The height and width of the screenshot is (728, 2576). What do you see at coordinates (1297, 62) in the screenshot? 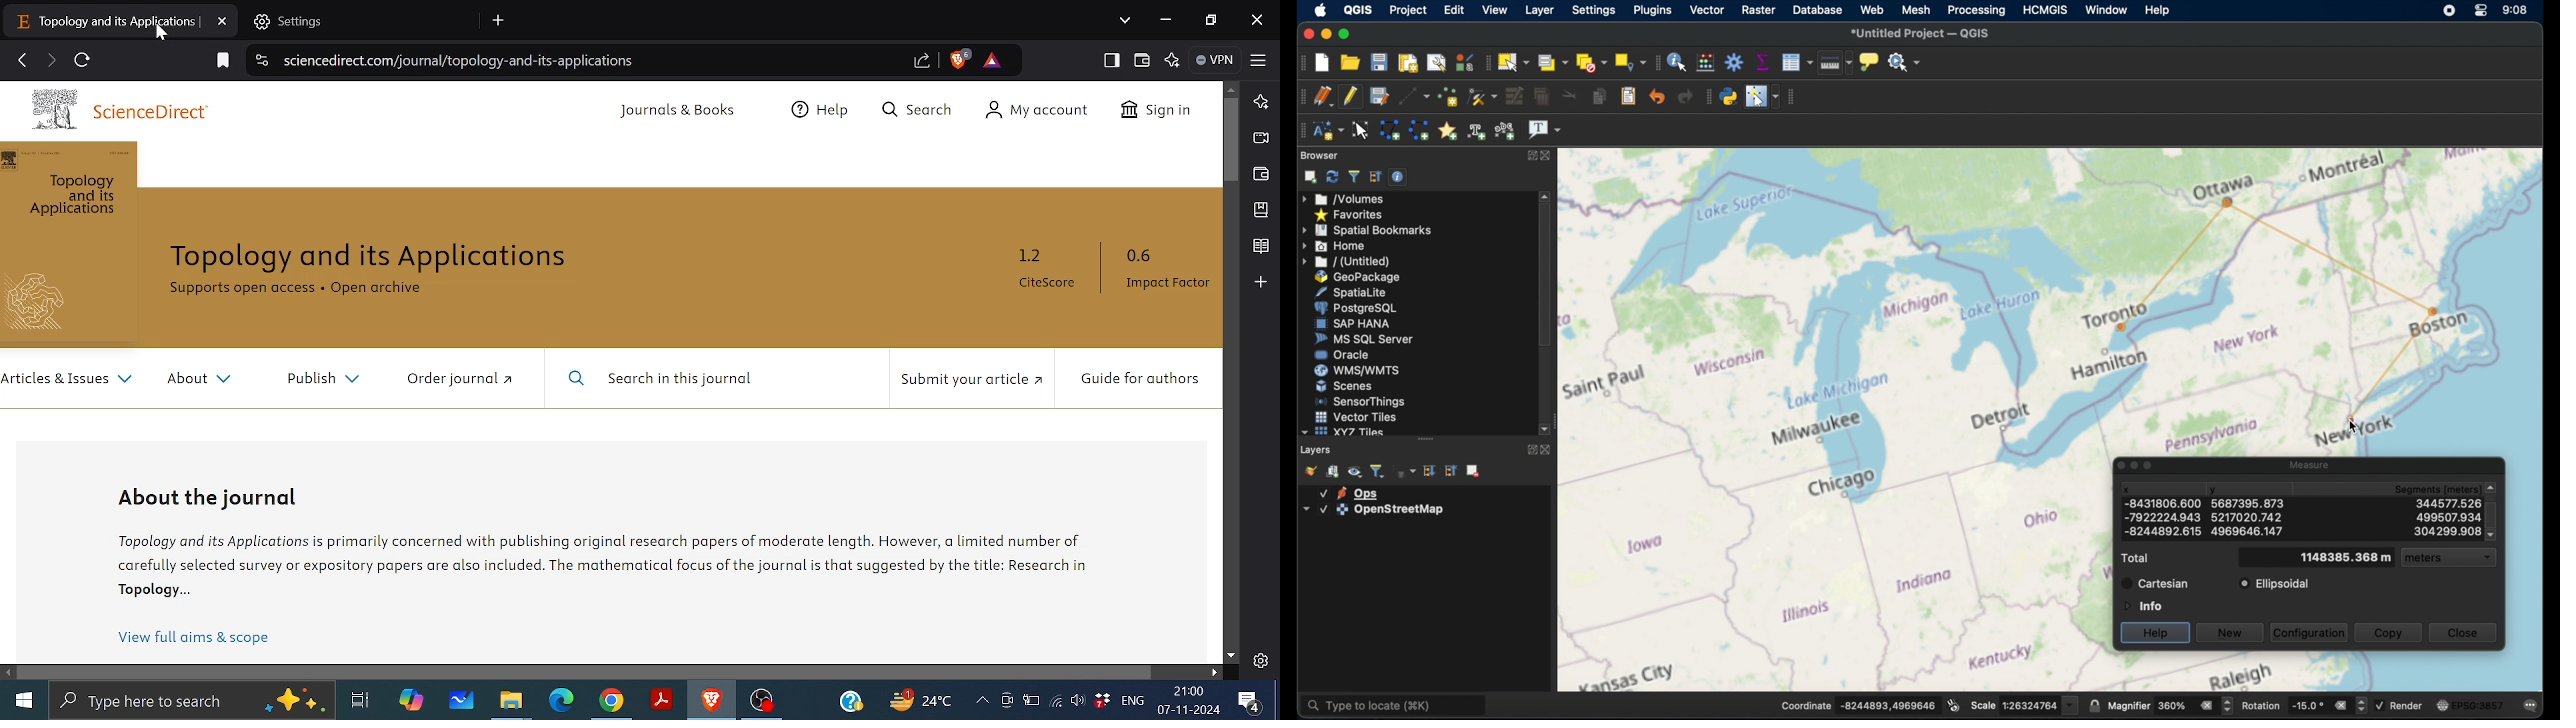
I see `project toolbar` at bounding box center [1297, 62].